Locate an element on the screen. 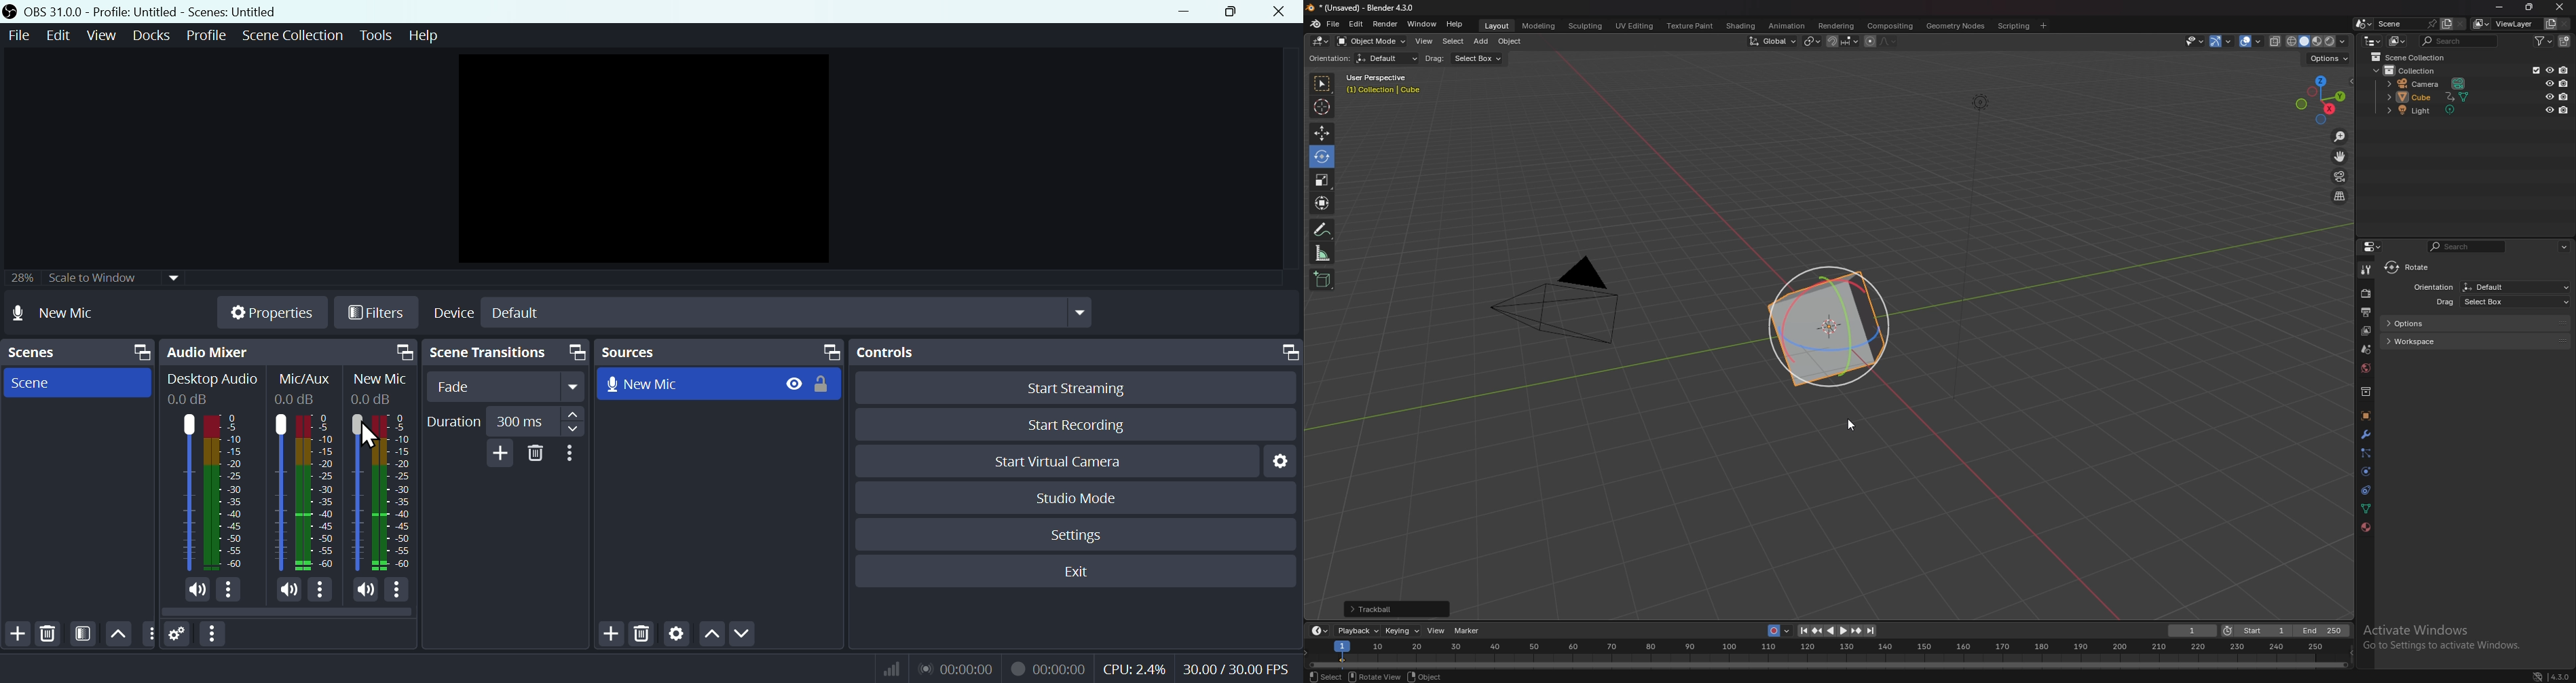  Add is located at coordinates (498, 453).